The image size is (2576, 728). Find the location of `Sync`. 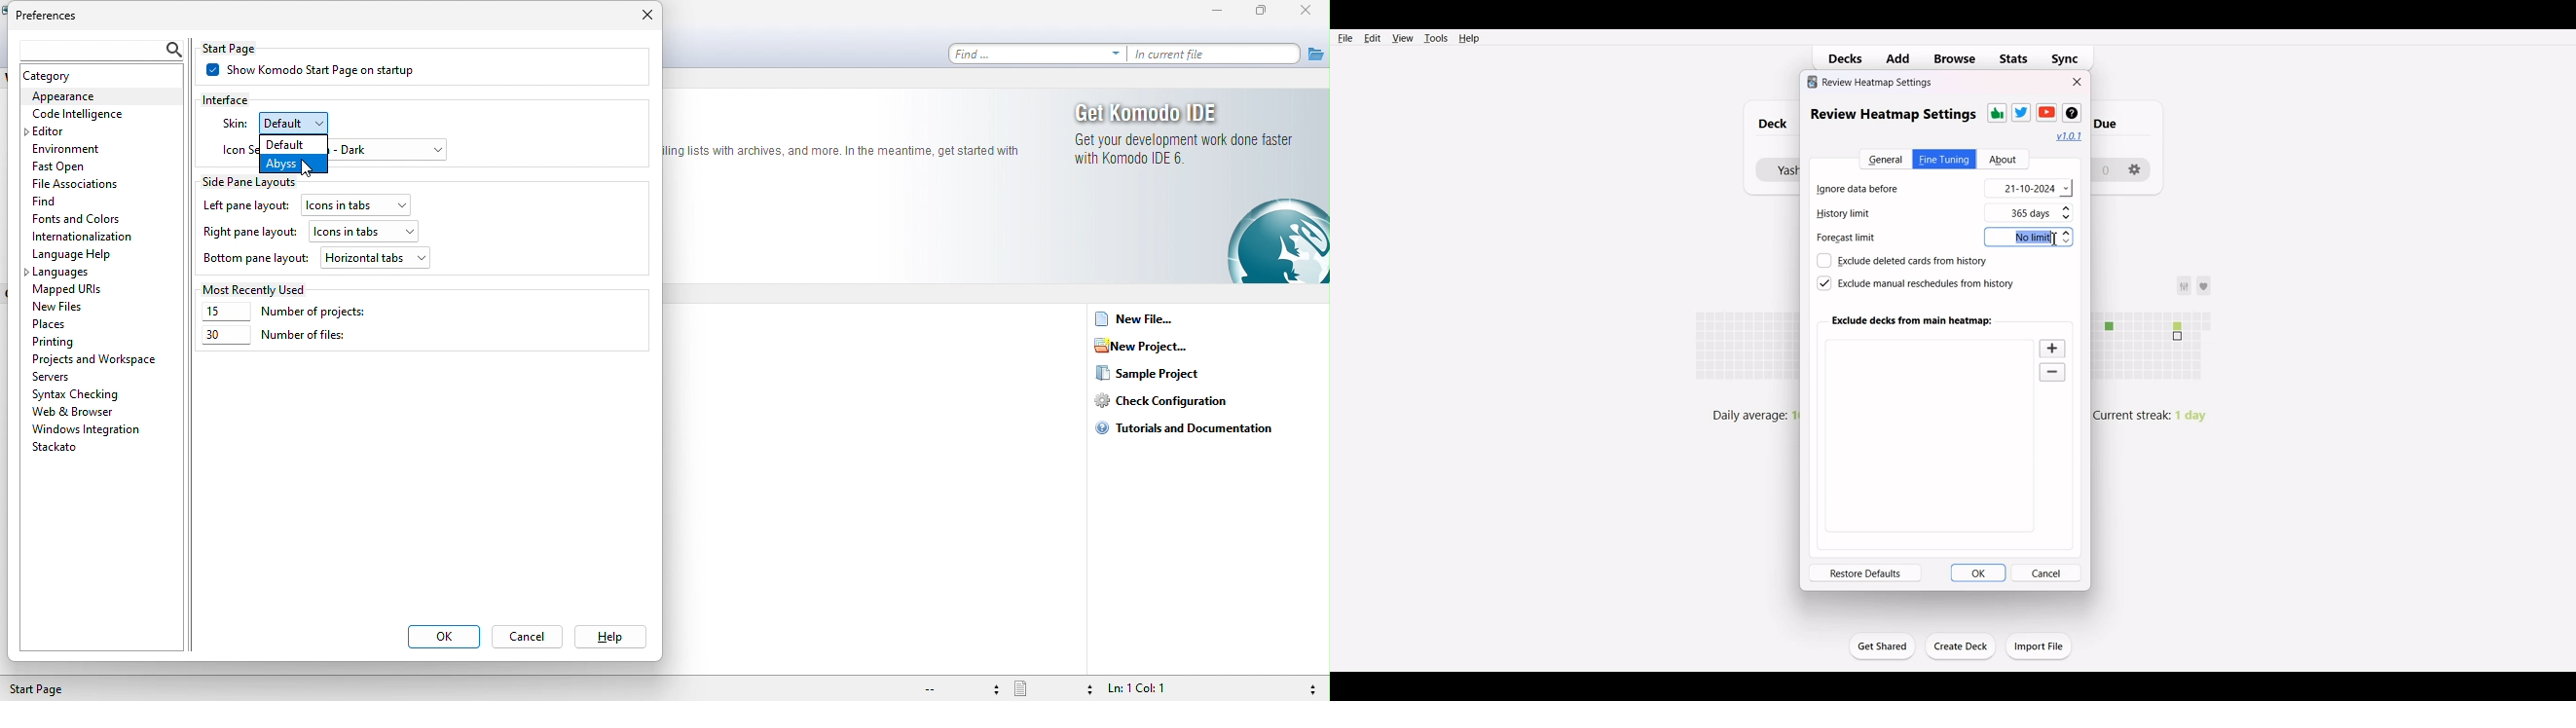

Sync is located at coordinates (2072, 56).